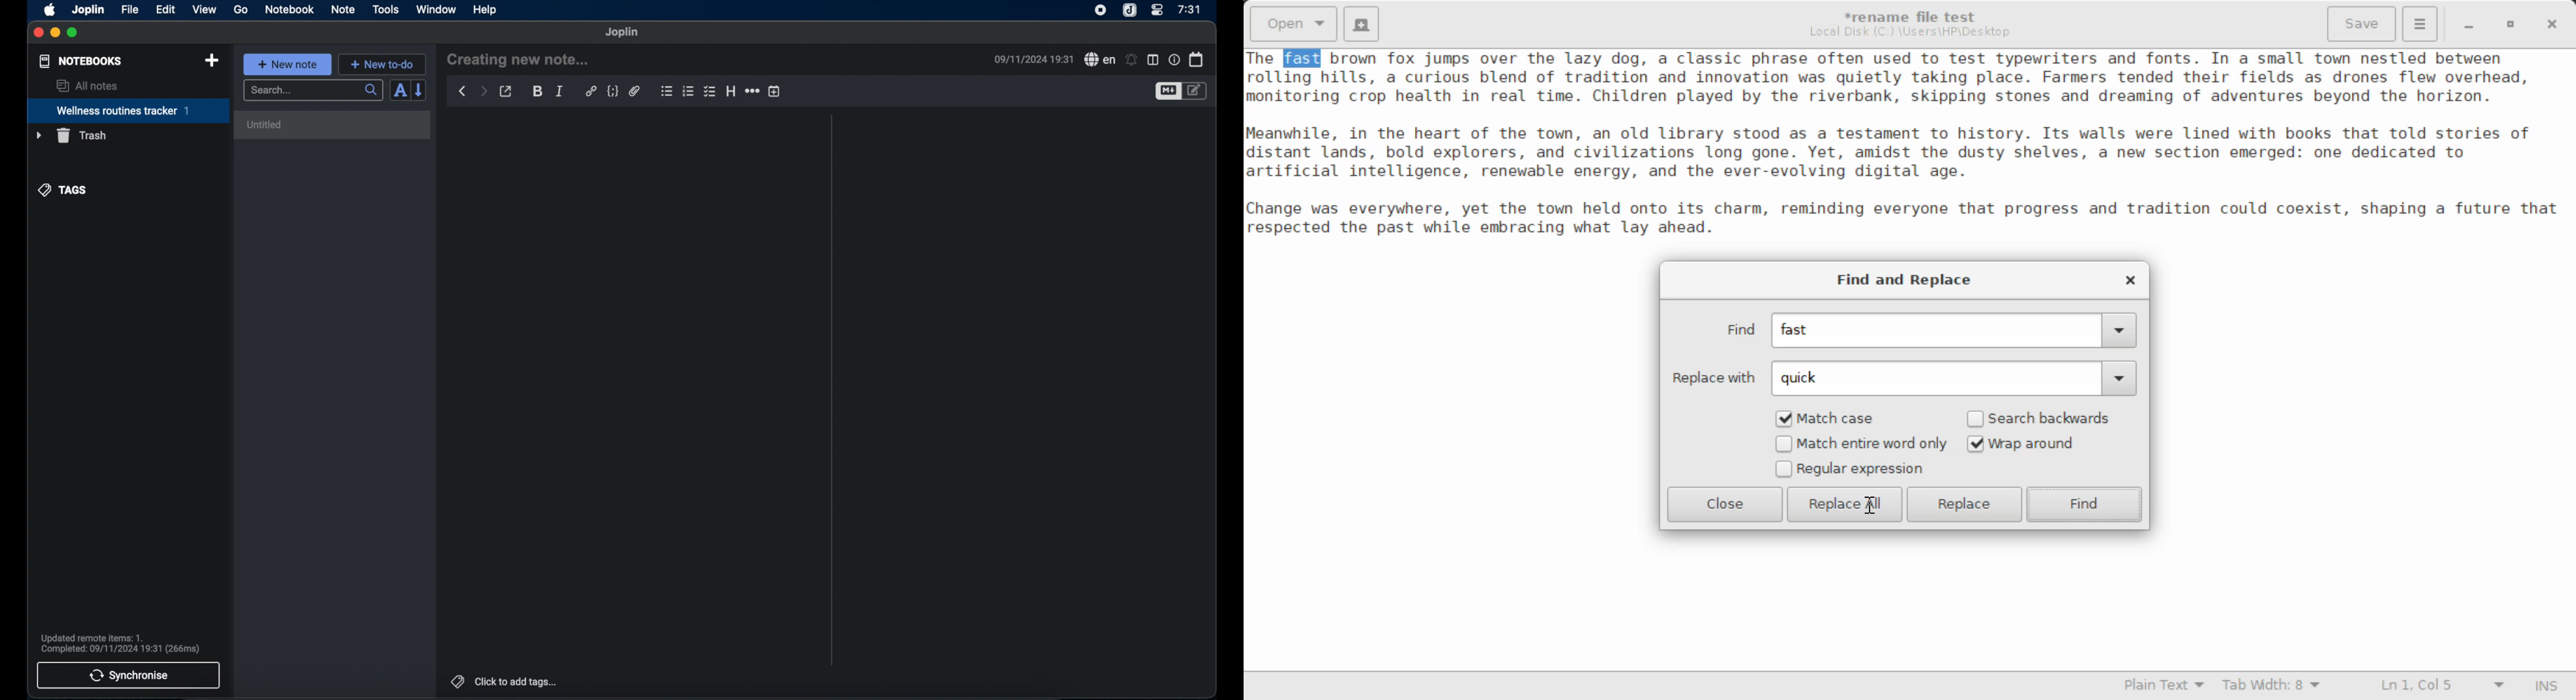  I want to click on trash, so click(71, 135).